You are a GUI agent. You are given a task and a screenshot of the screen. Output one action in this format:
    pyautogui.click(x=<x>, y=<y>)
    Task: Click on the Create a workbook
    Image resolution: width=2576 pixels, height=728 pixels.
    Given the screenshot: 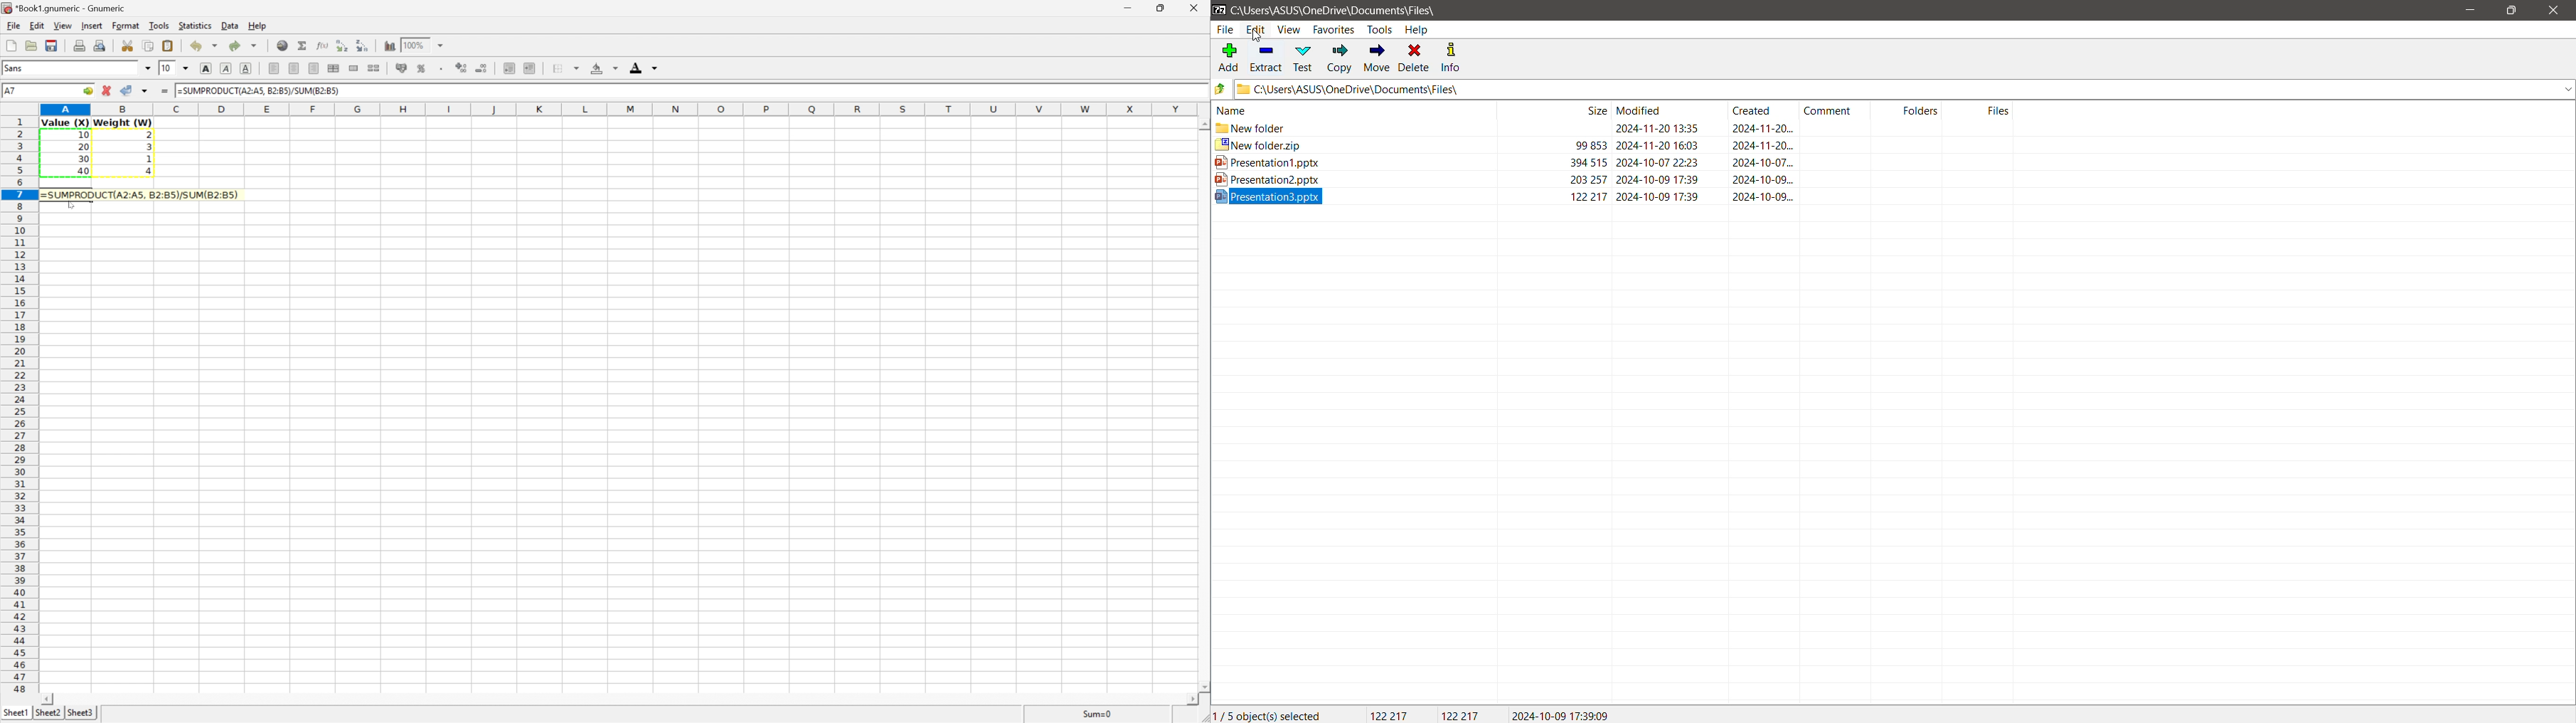 What is the action you would take?
    pyautogui.click(x=10, y=46)
    